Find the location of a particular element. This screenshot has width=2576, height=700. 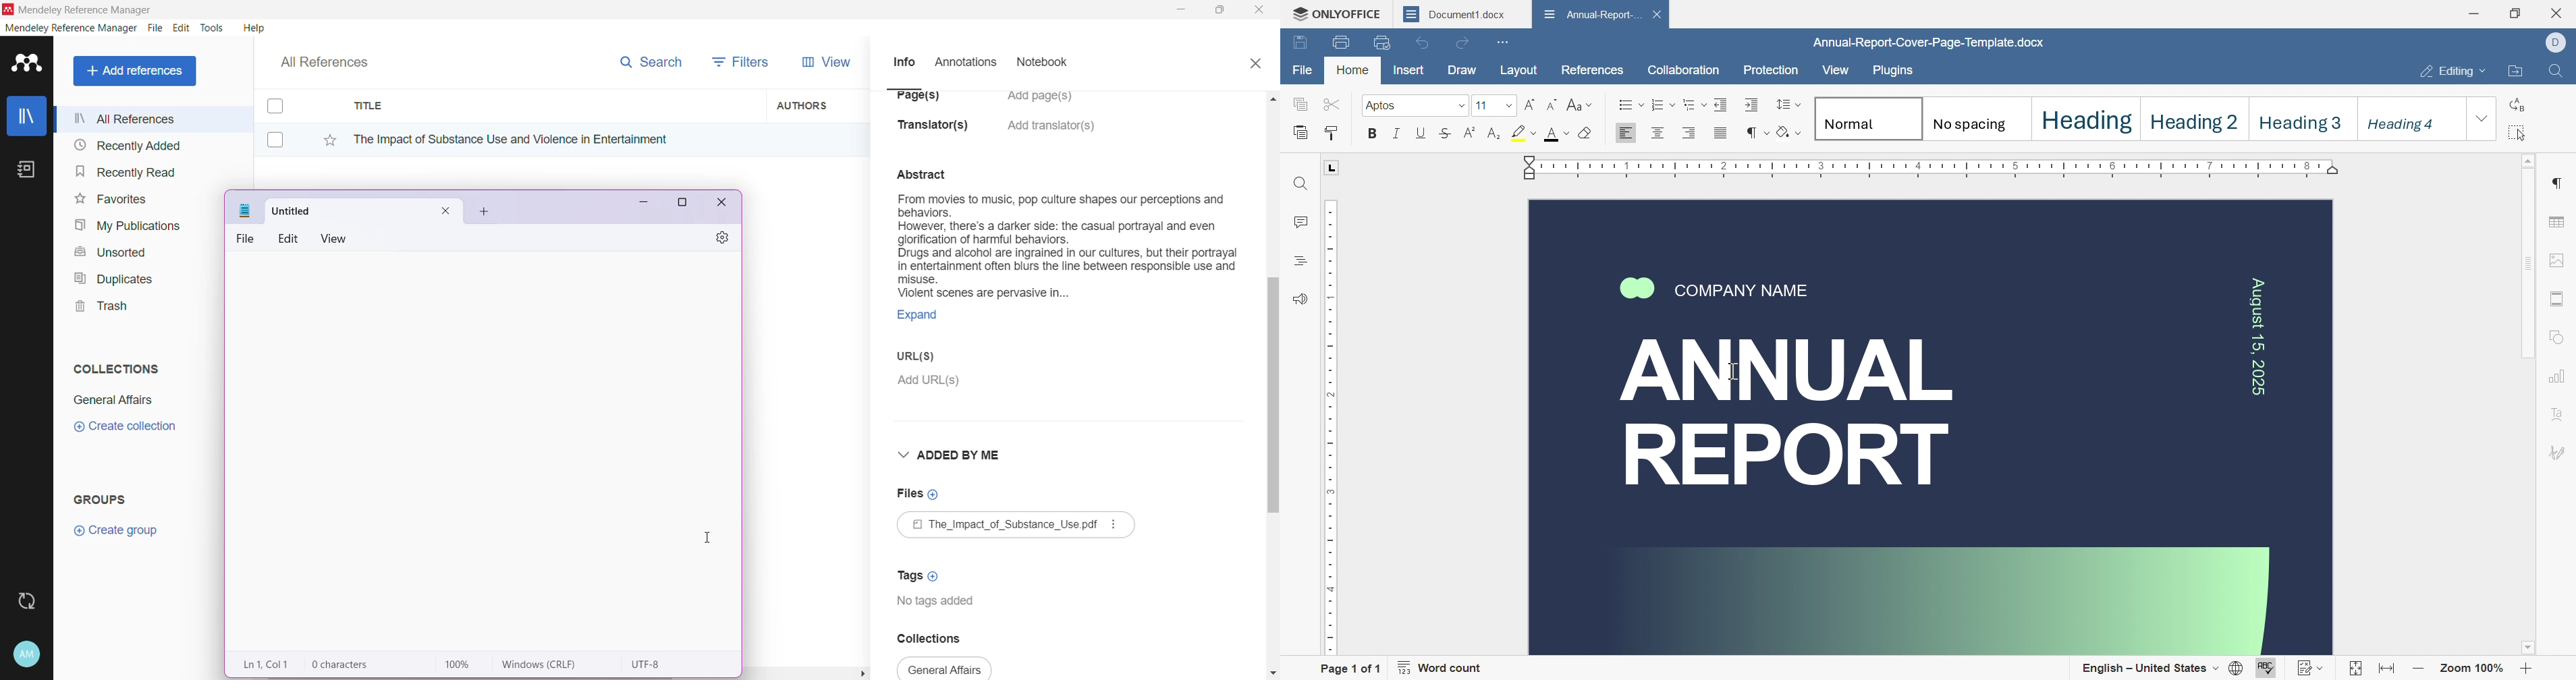

copy is located at coordinates (1303, 106).